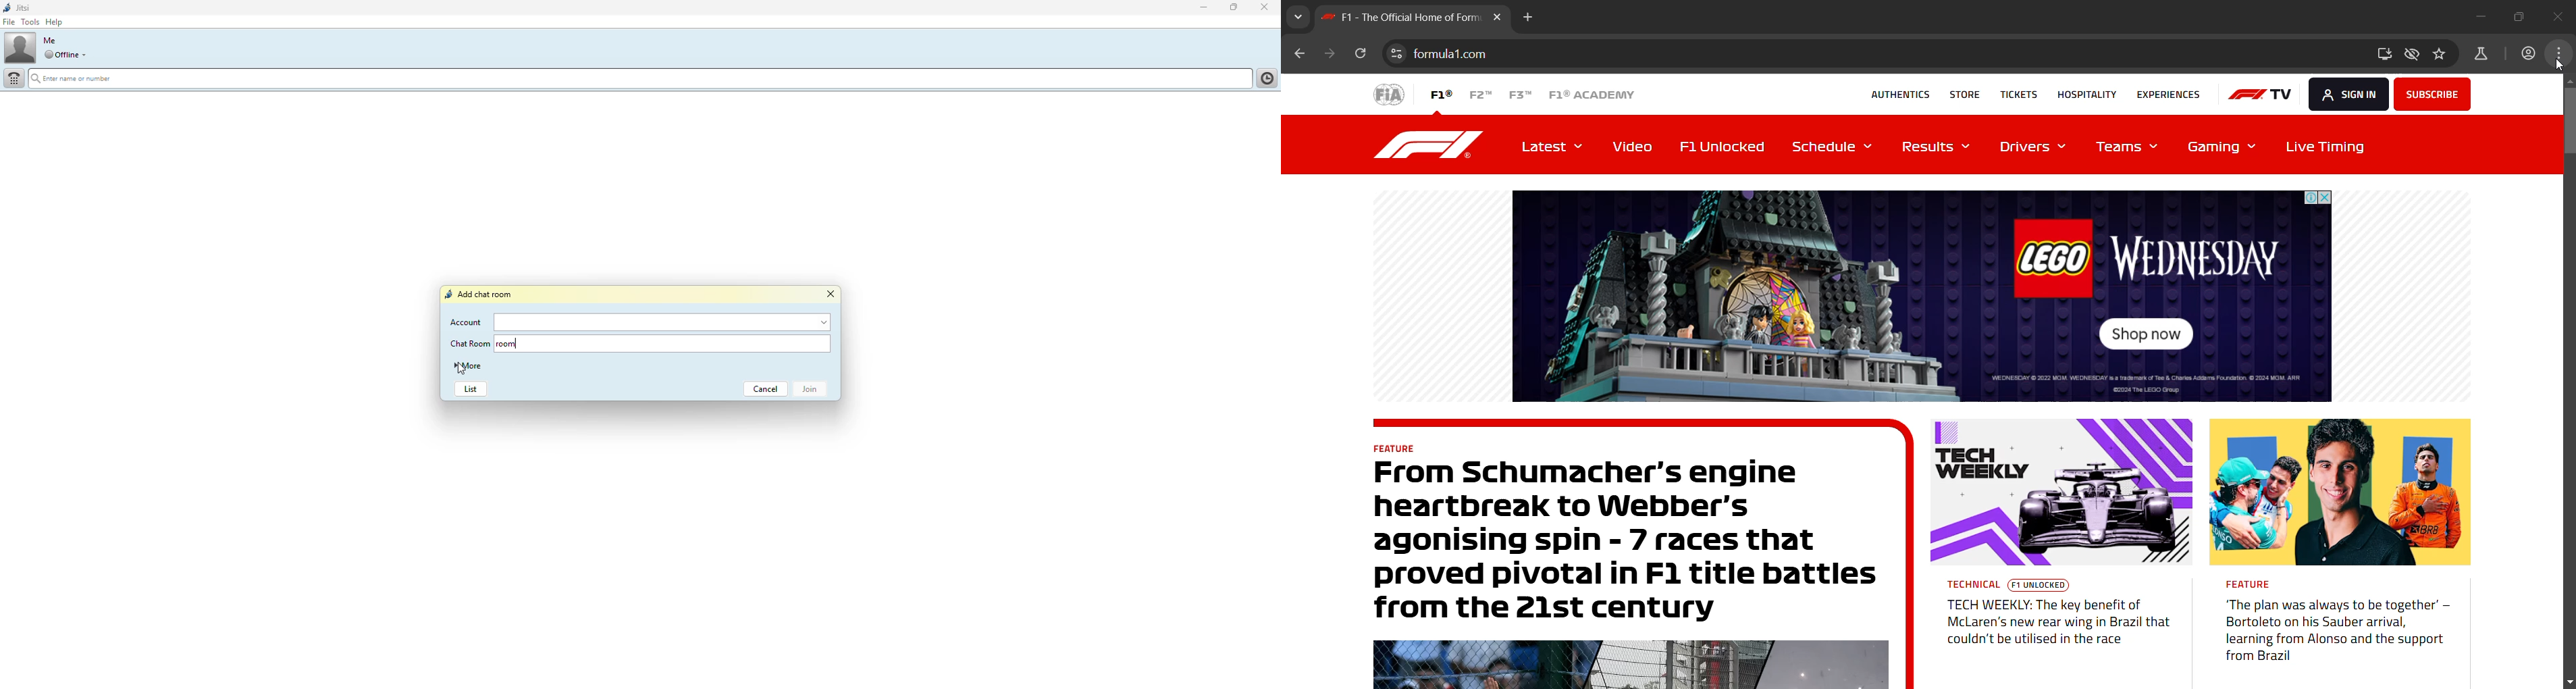 This screenshot has height=700, width=2576. I want to click on subscribe, so click(2432, 94).